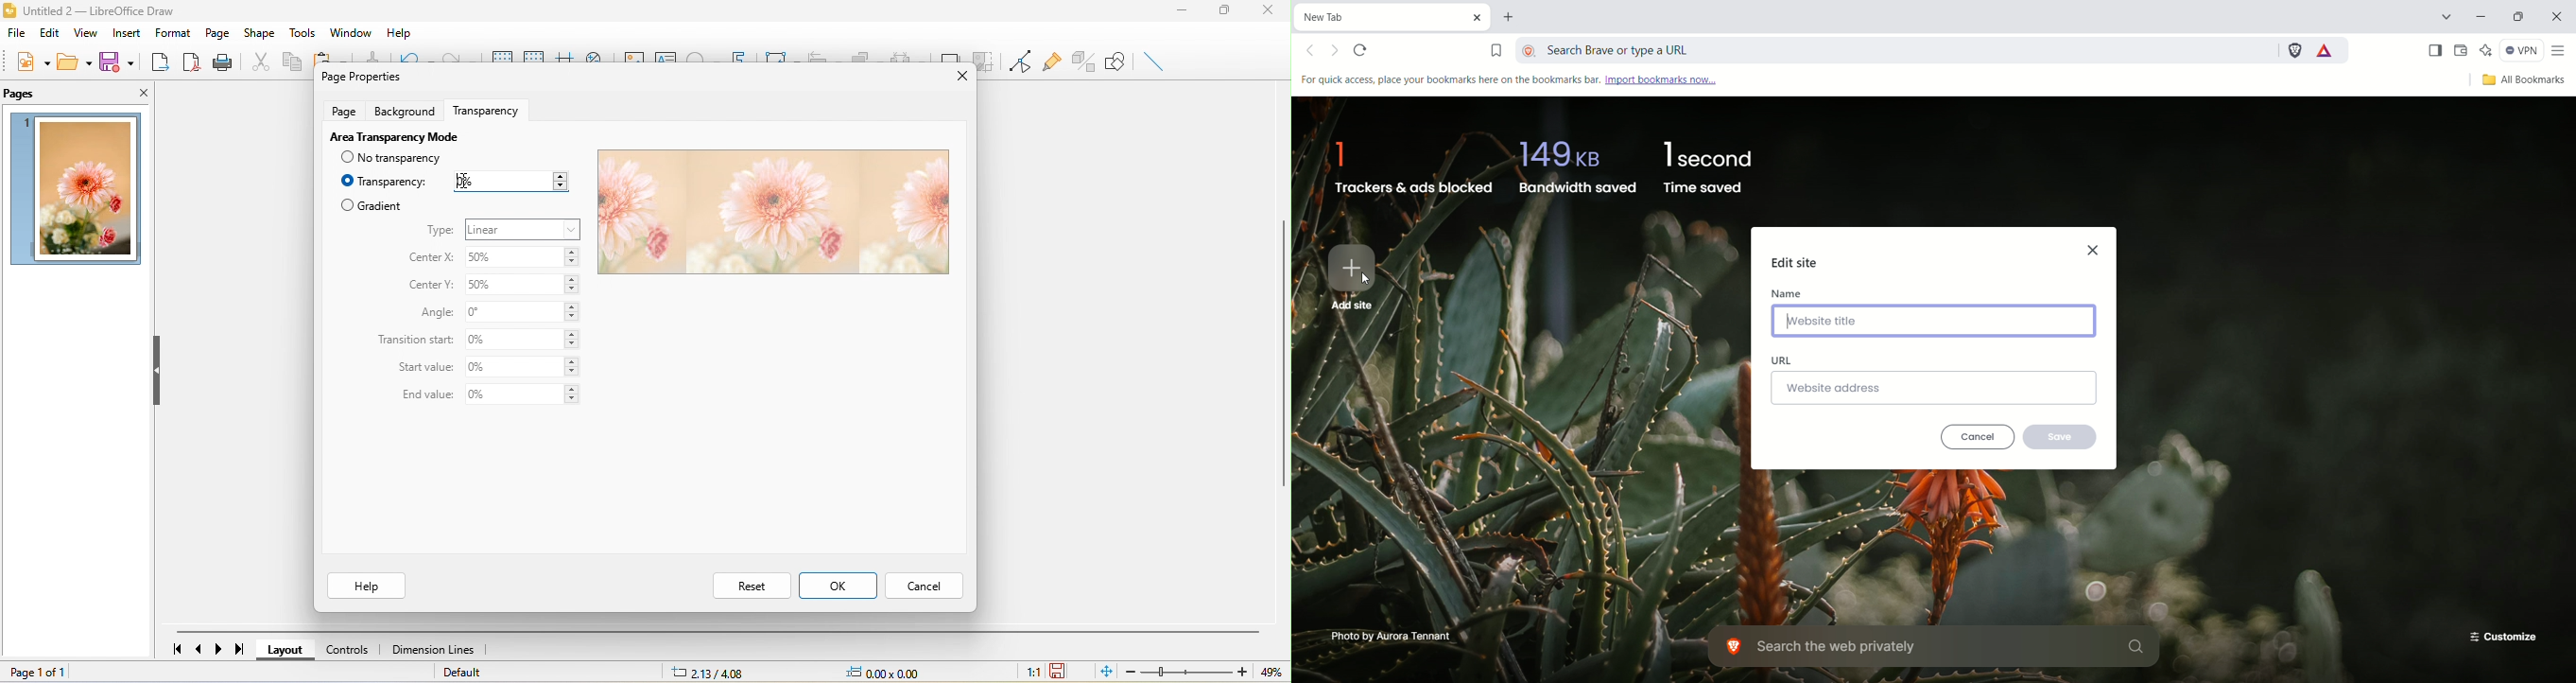  What do you see at coordinates (1979, 437) in the screenshot?
I see `cancel` at bounding box center [1979, 437].